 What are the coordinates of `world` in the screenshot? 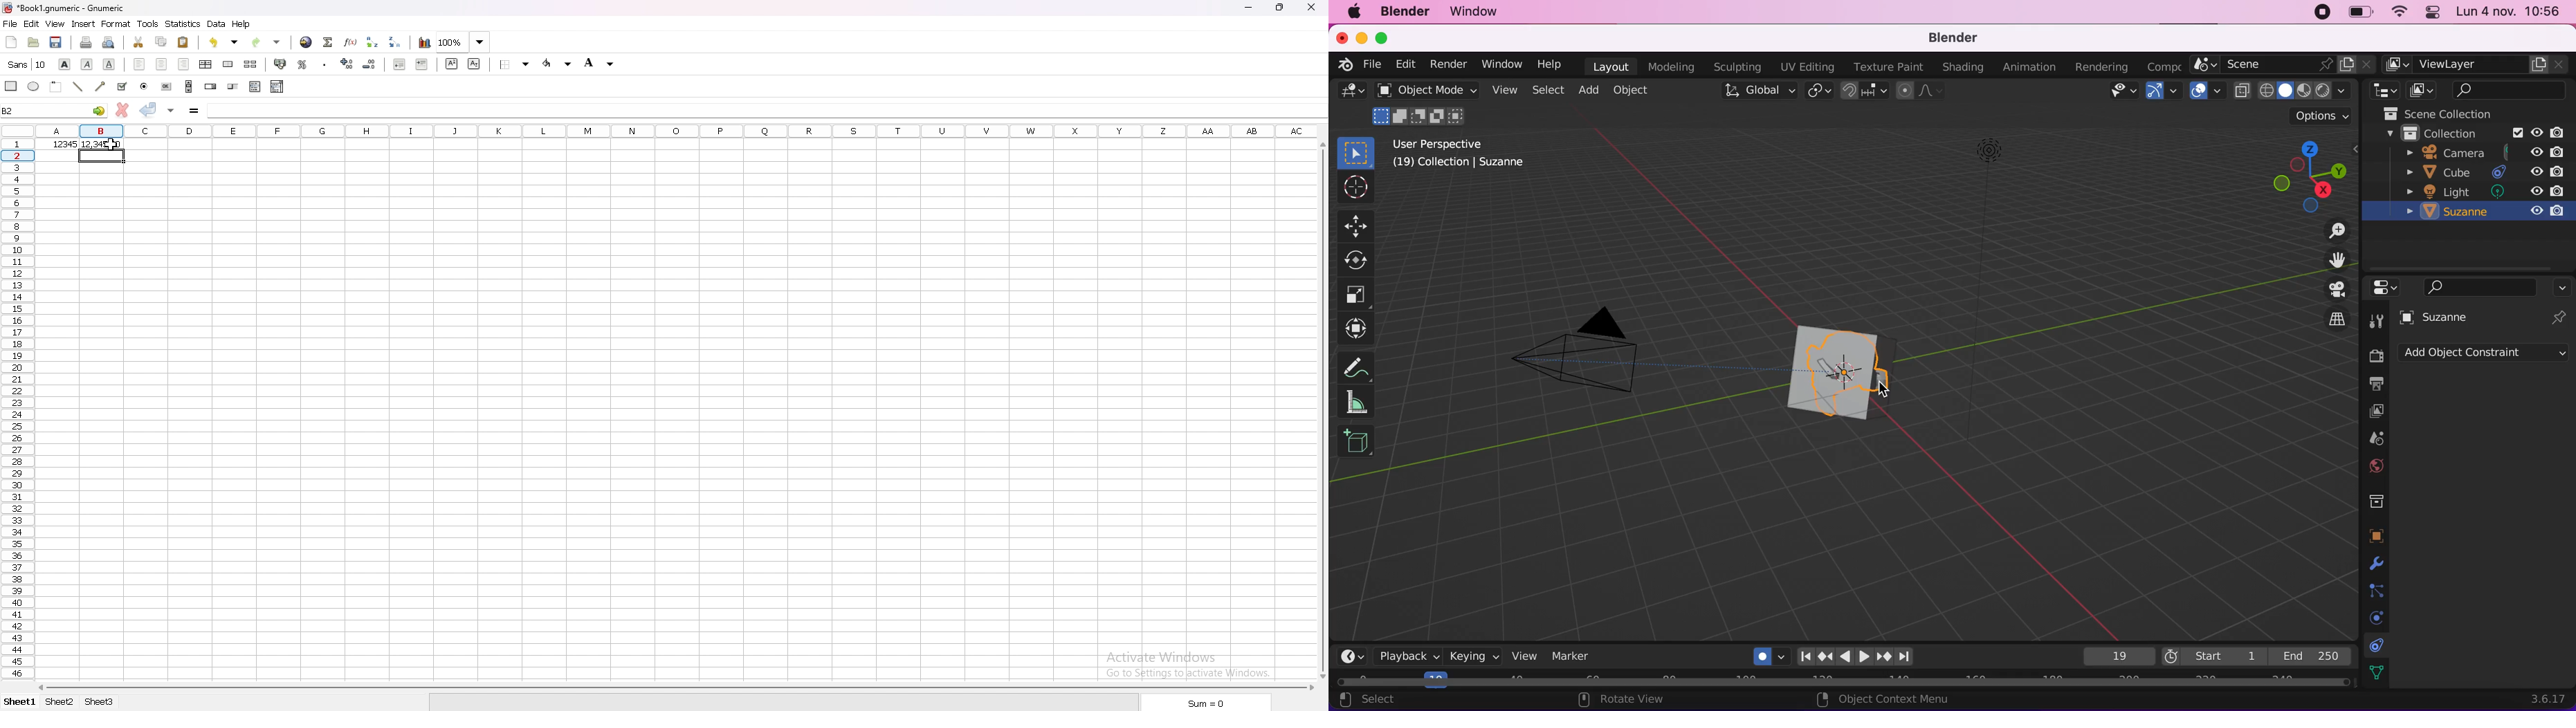 It's located at (2377, 465).